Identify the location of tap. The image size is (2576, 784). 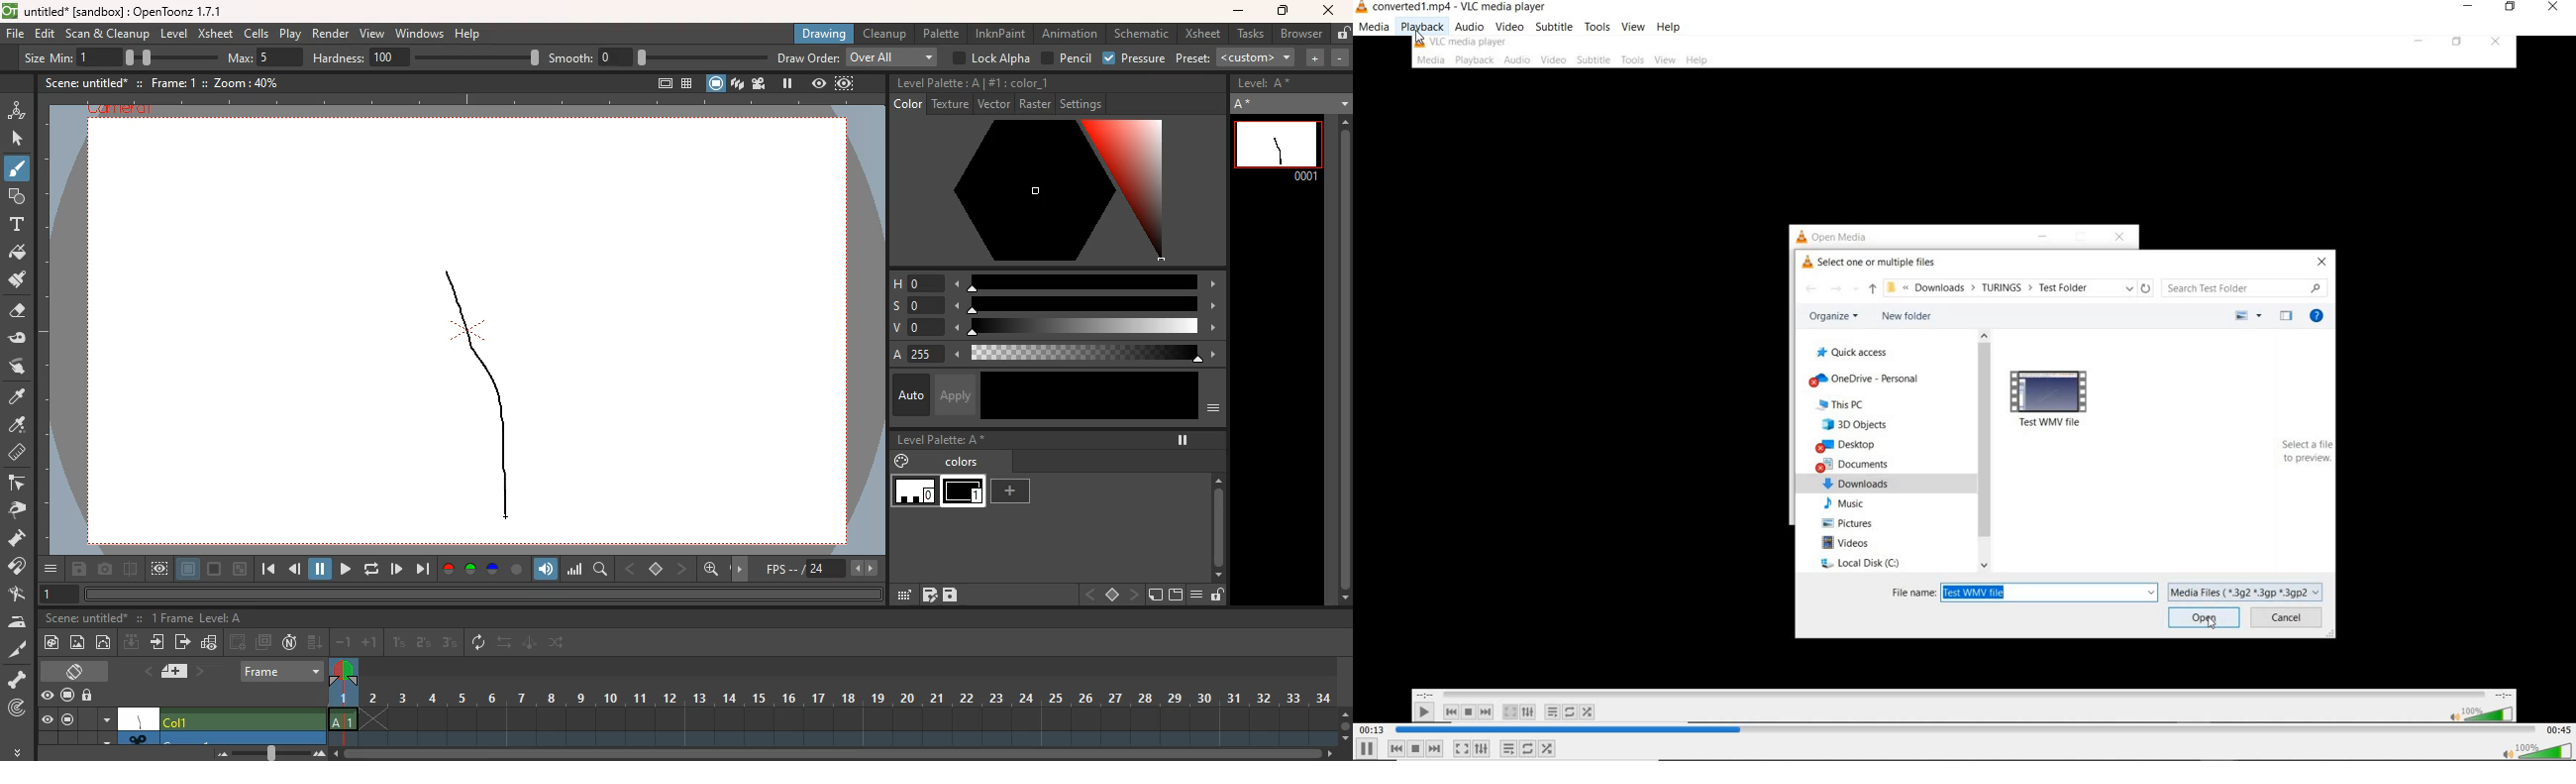
(20, 596).